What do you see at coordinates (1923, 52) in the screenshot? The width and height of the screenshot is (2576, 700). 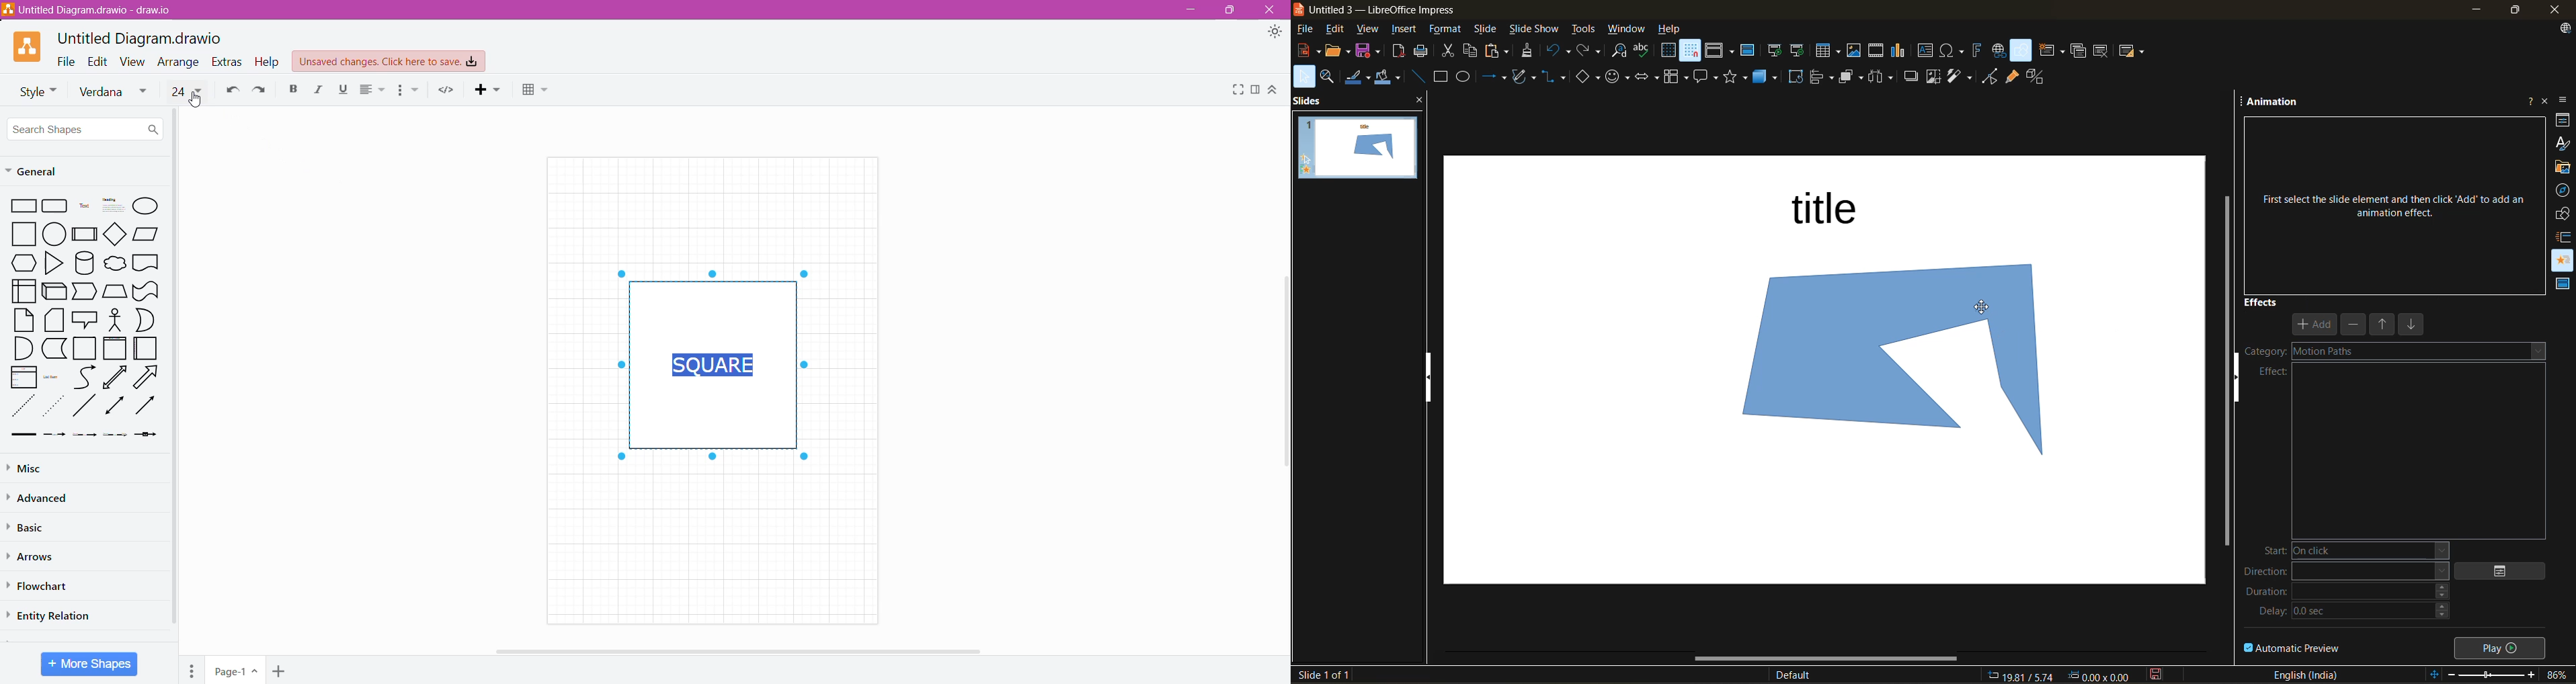 I see `insert textbox` at bounding box center [1923, 52].